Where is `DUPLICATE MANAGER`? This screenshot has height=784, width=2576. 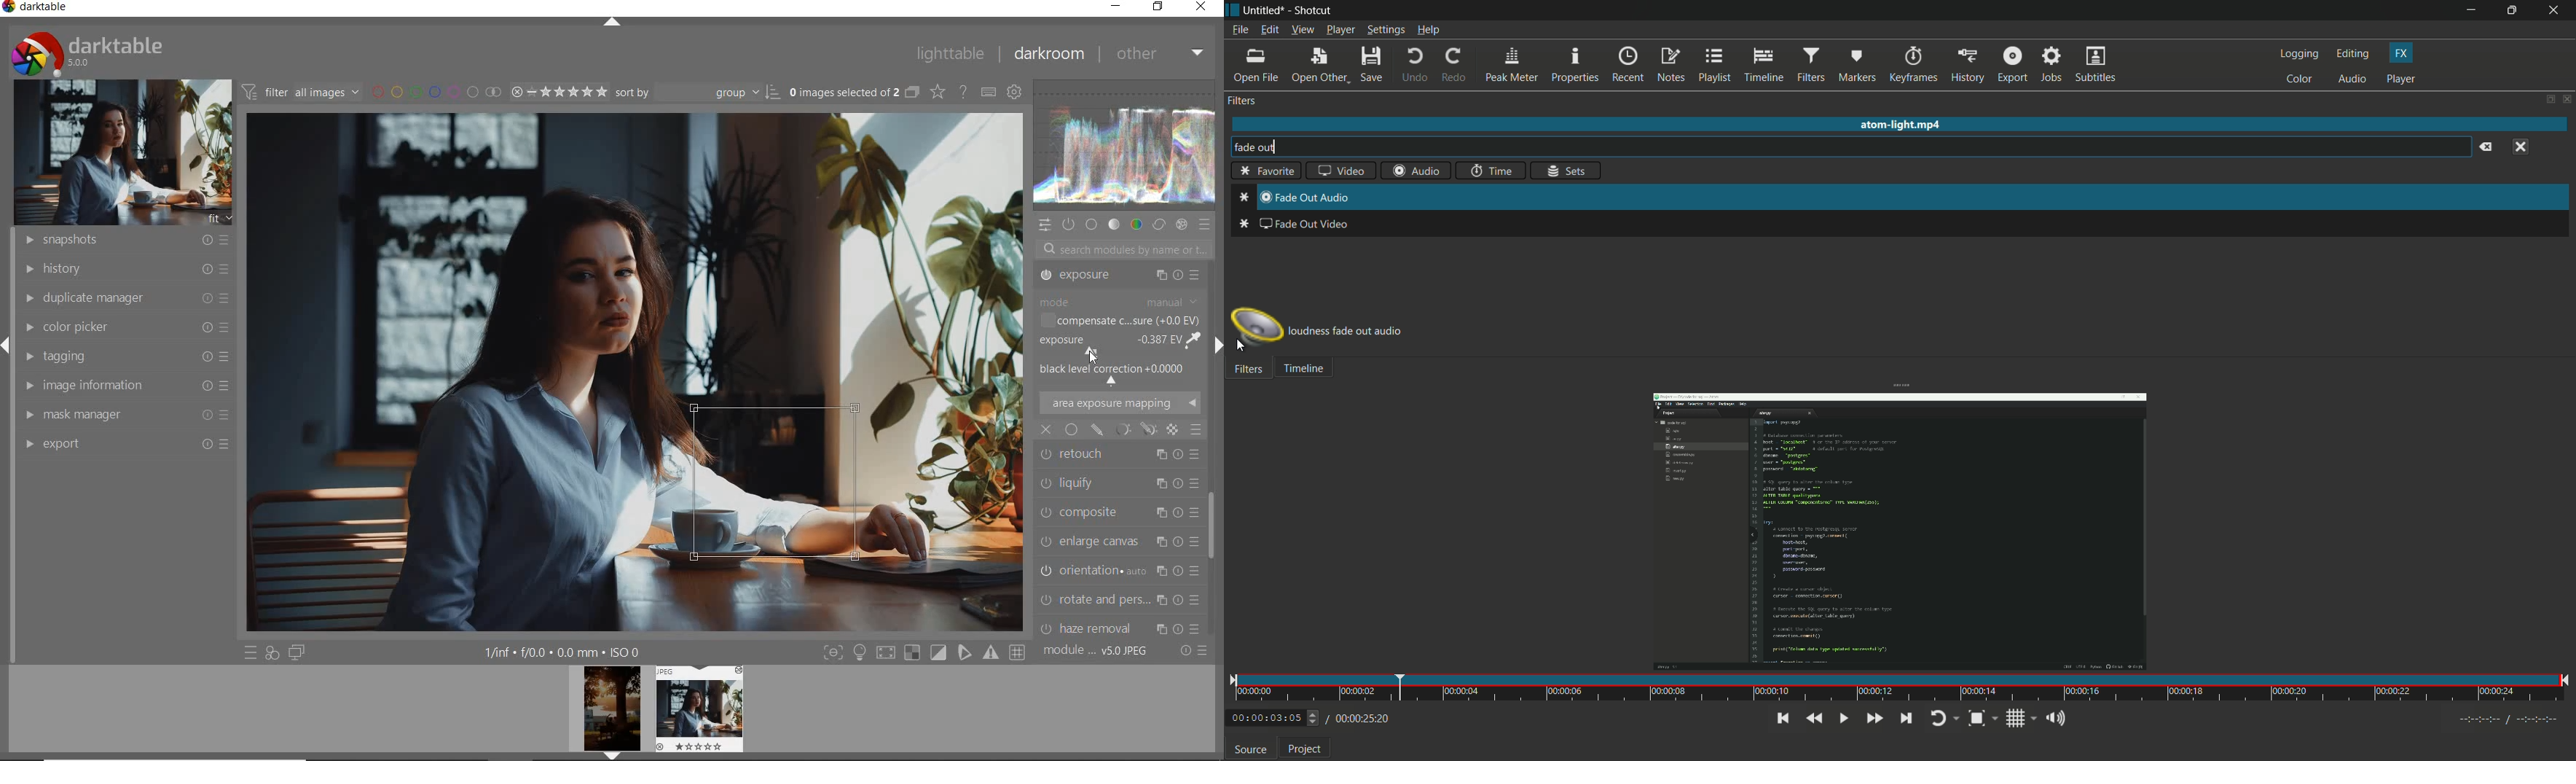 DUPLICATE MANAGER is located at coordinates (124, 298).